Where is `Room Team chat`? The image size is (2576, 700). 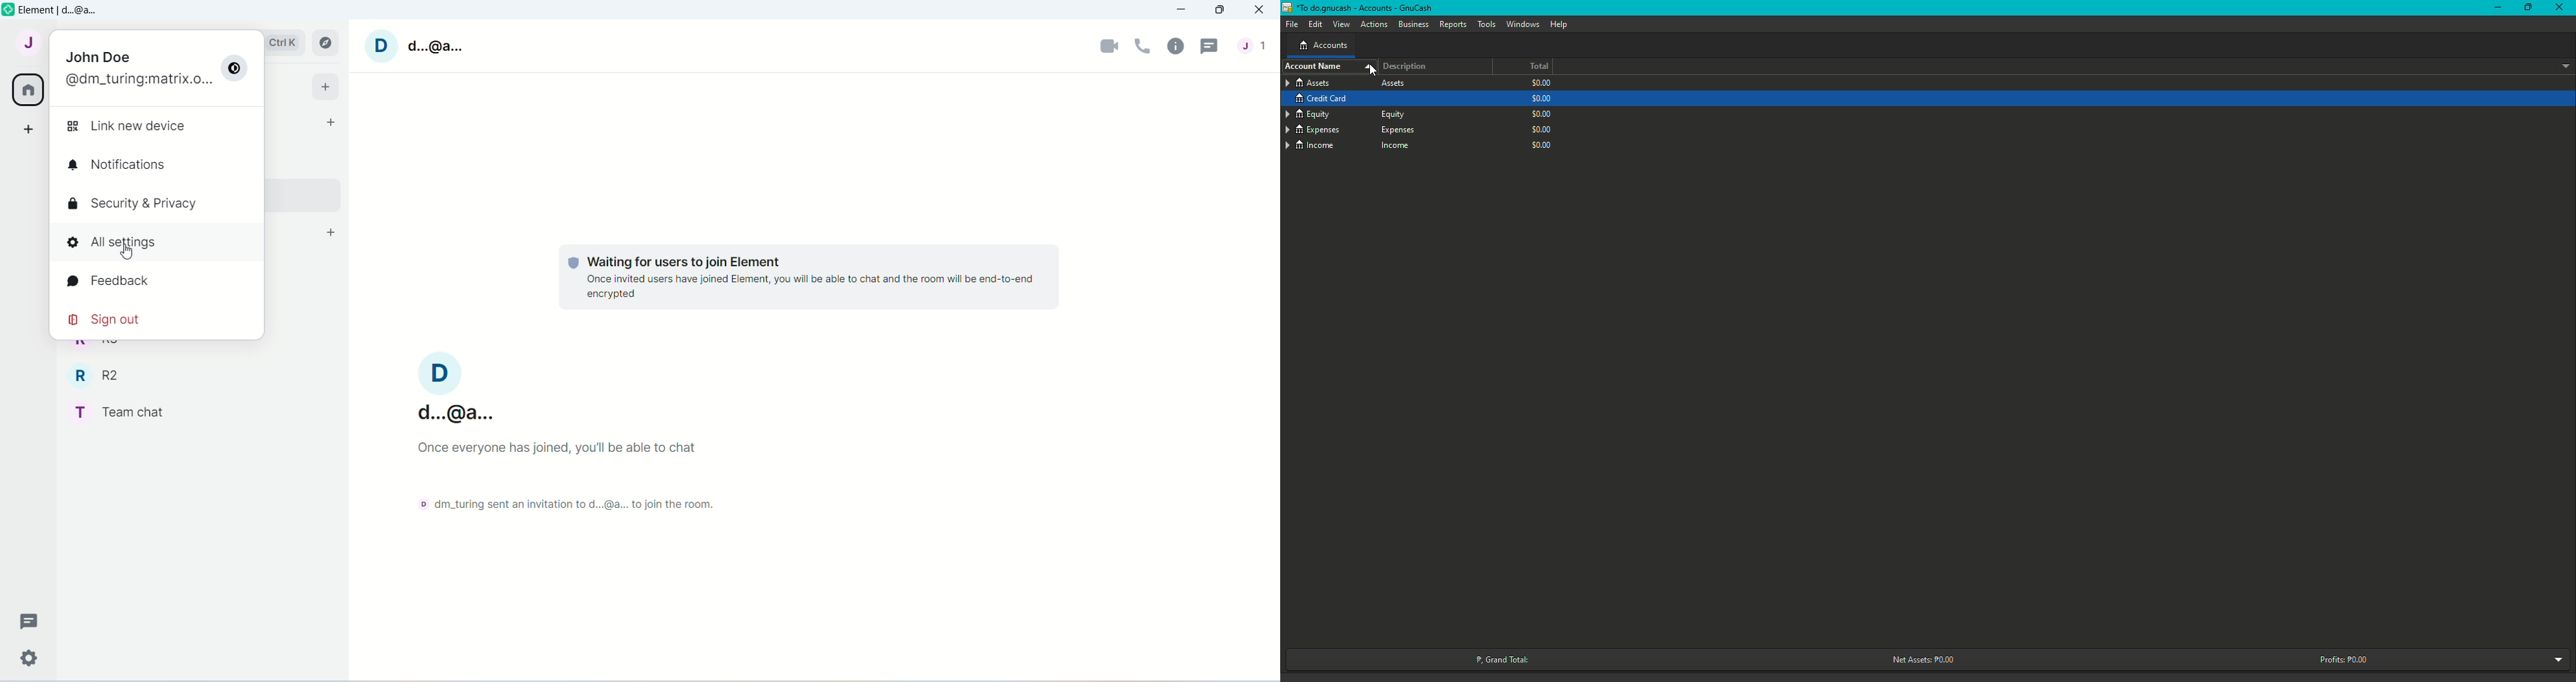
Room Team chat is located at coordinates (129, 413).